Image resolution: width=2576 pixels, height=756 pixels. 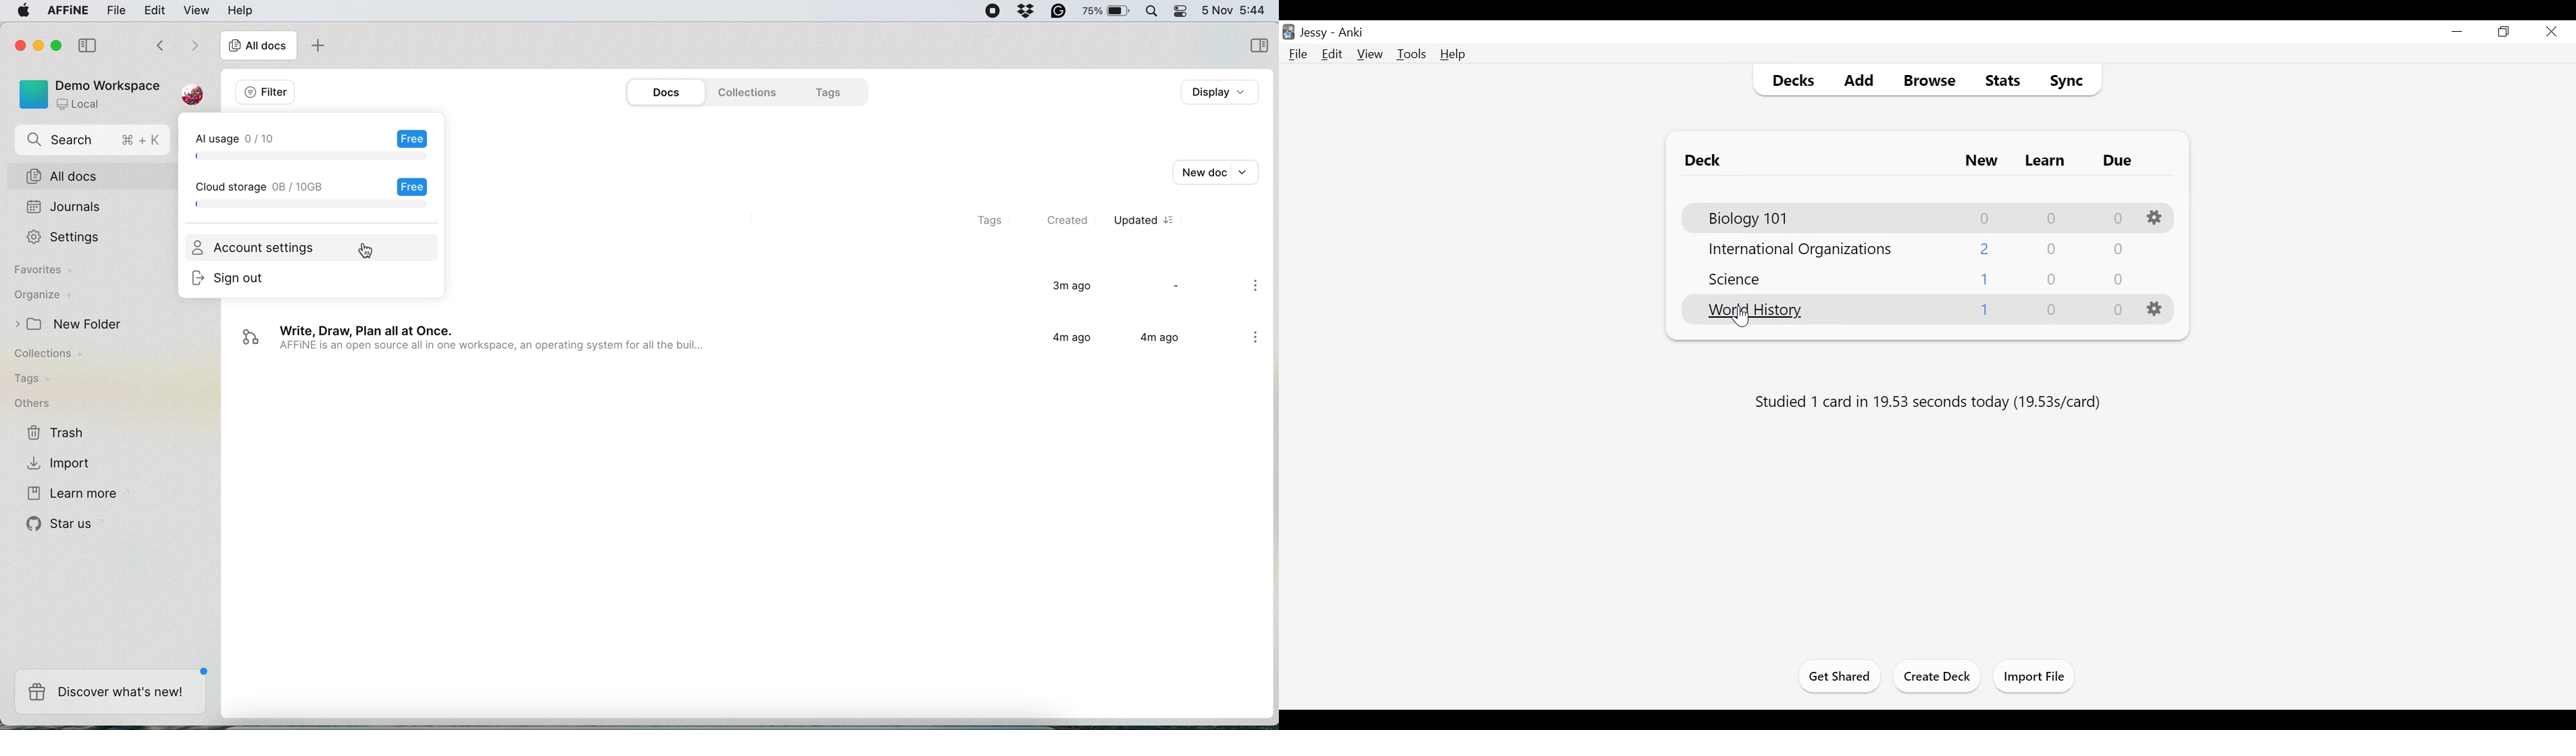 What do you see at coordinates (1454, 55) in the screenshot?
I see `Help` at bounding box center [1454, 55].